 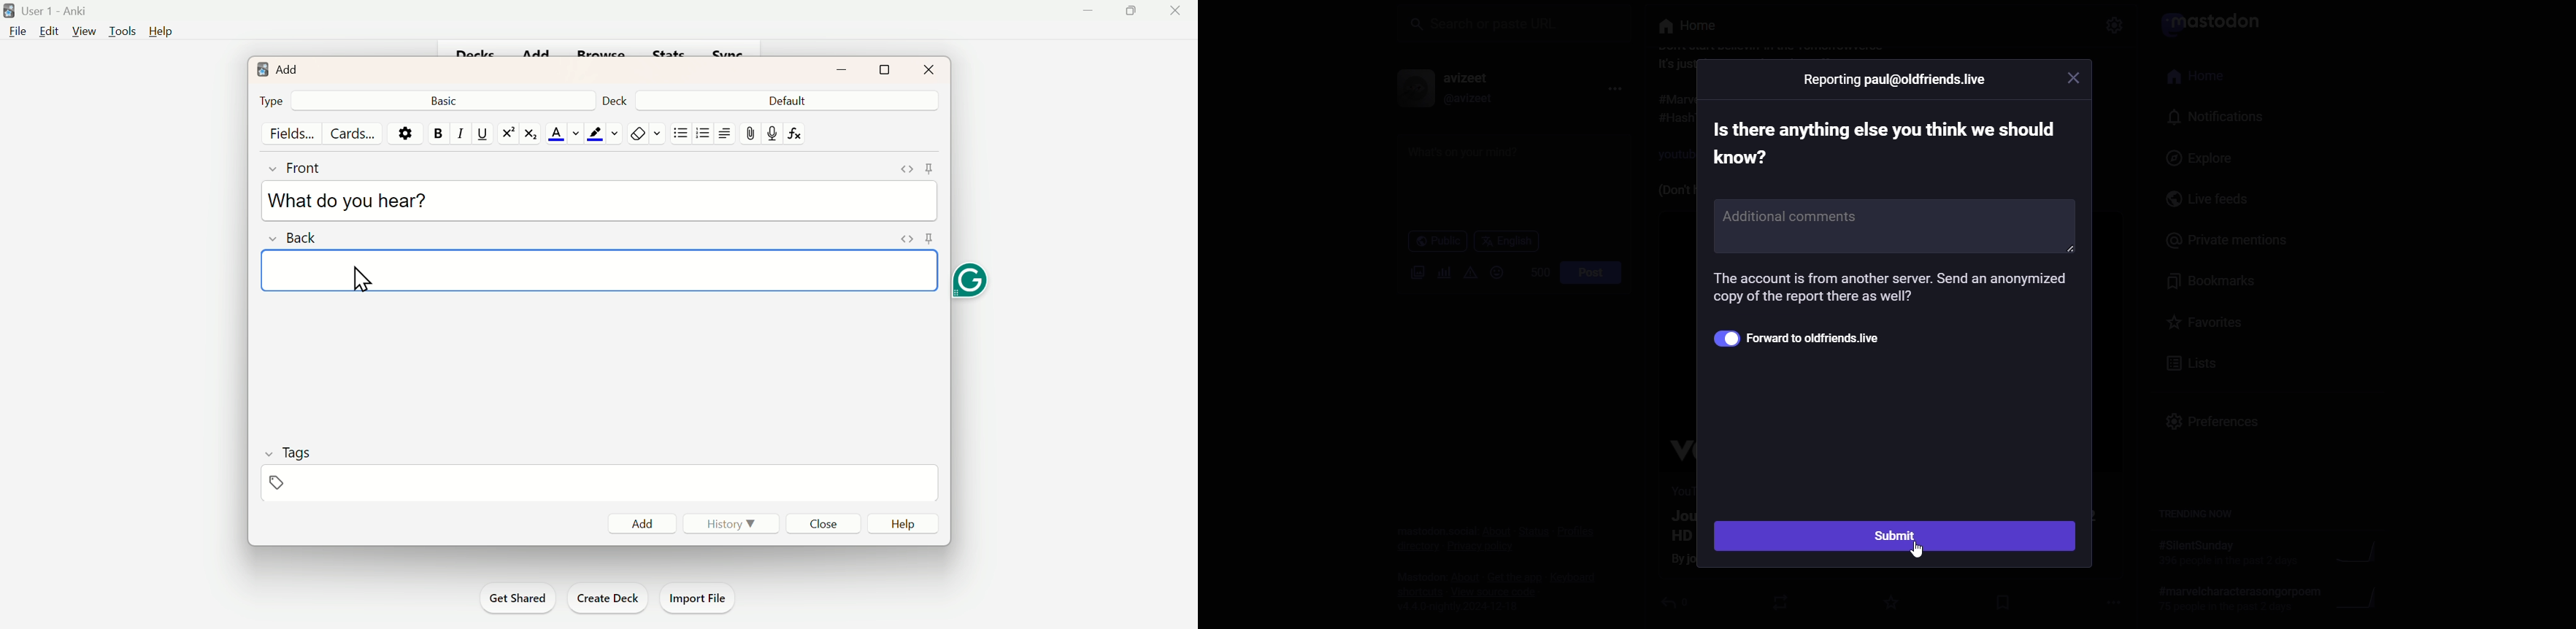 What do you see at coordinates (733, 524) in the screenshot?
I see `History` at bounding box center [733, 524].